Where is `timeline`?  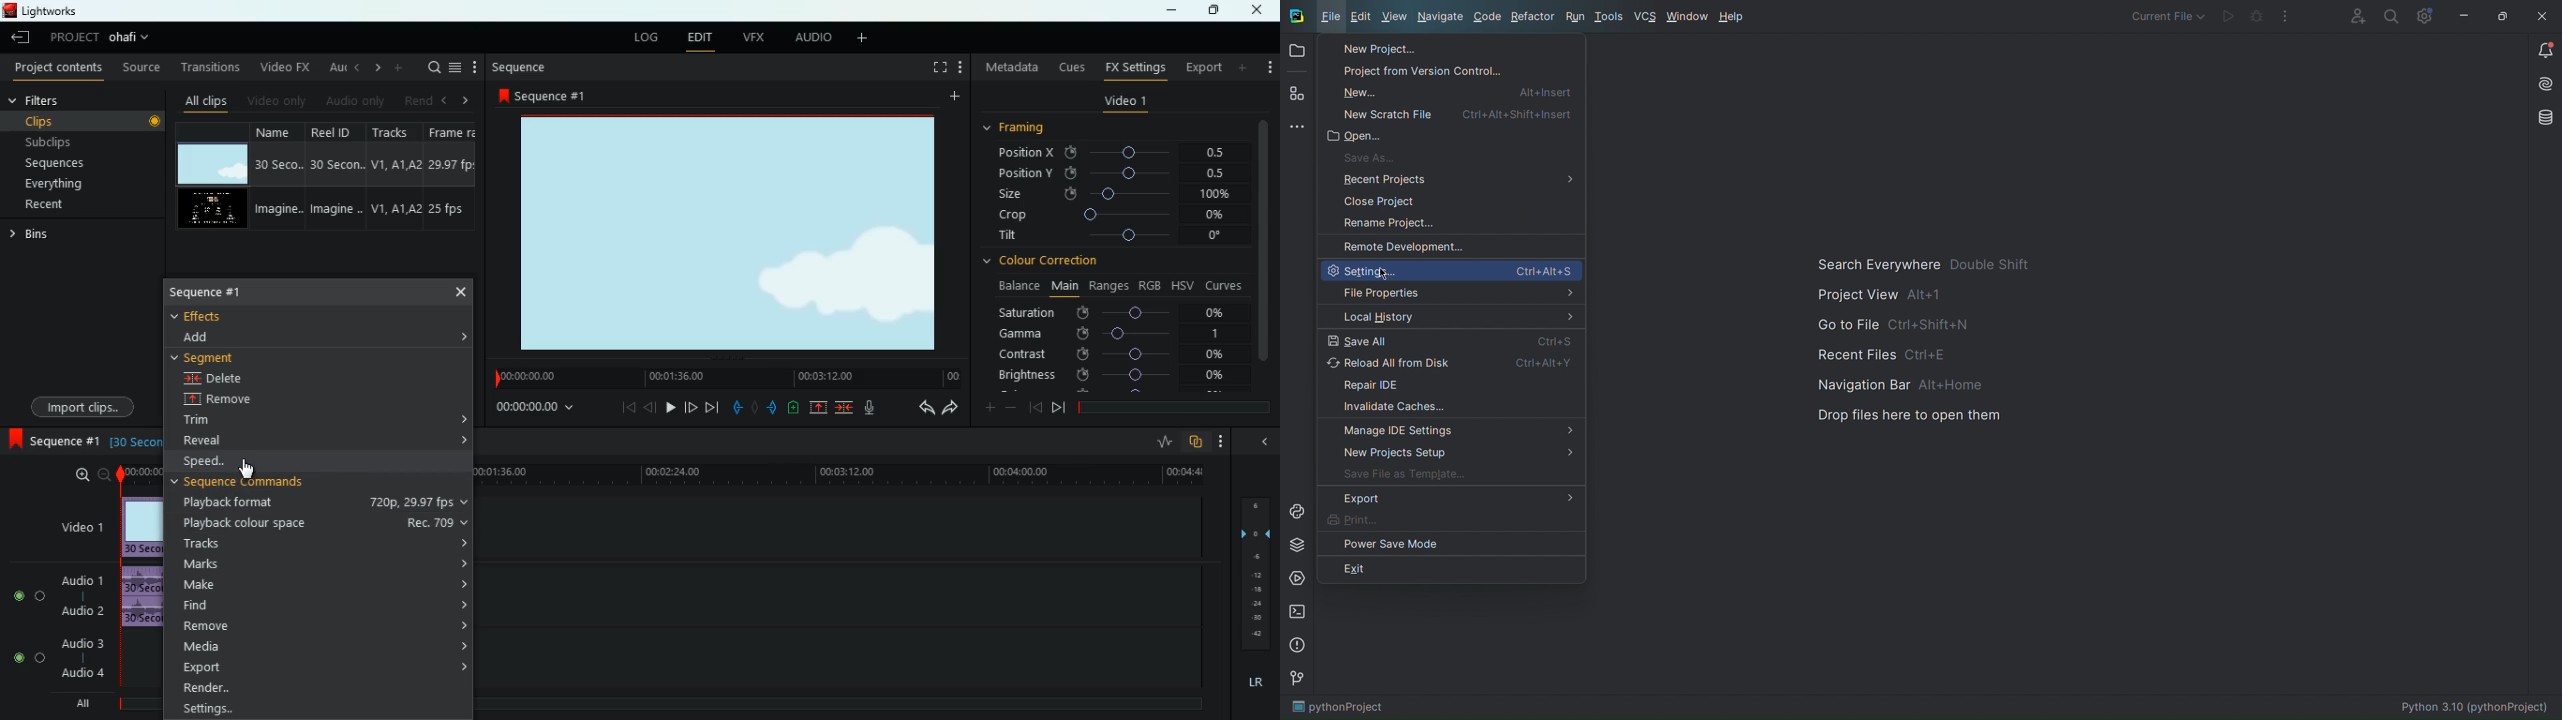 timeline is located at coordinates (725, 377).